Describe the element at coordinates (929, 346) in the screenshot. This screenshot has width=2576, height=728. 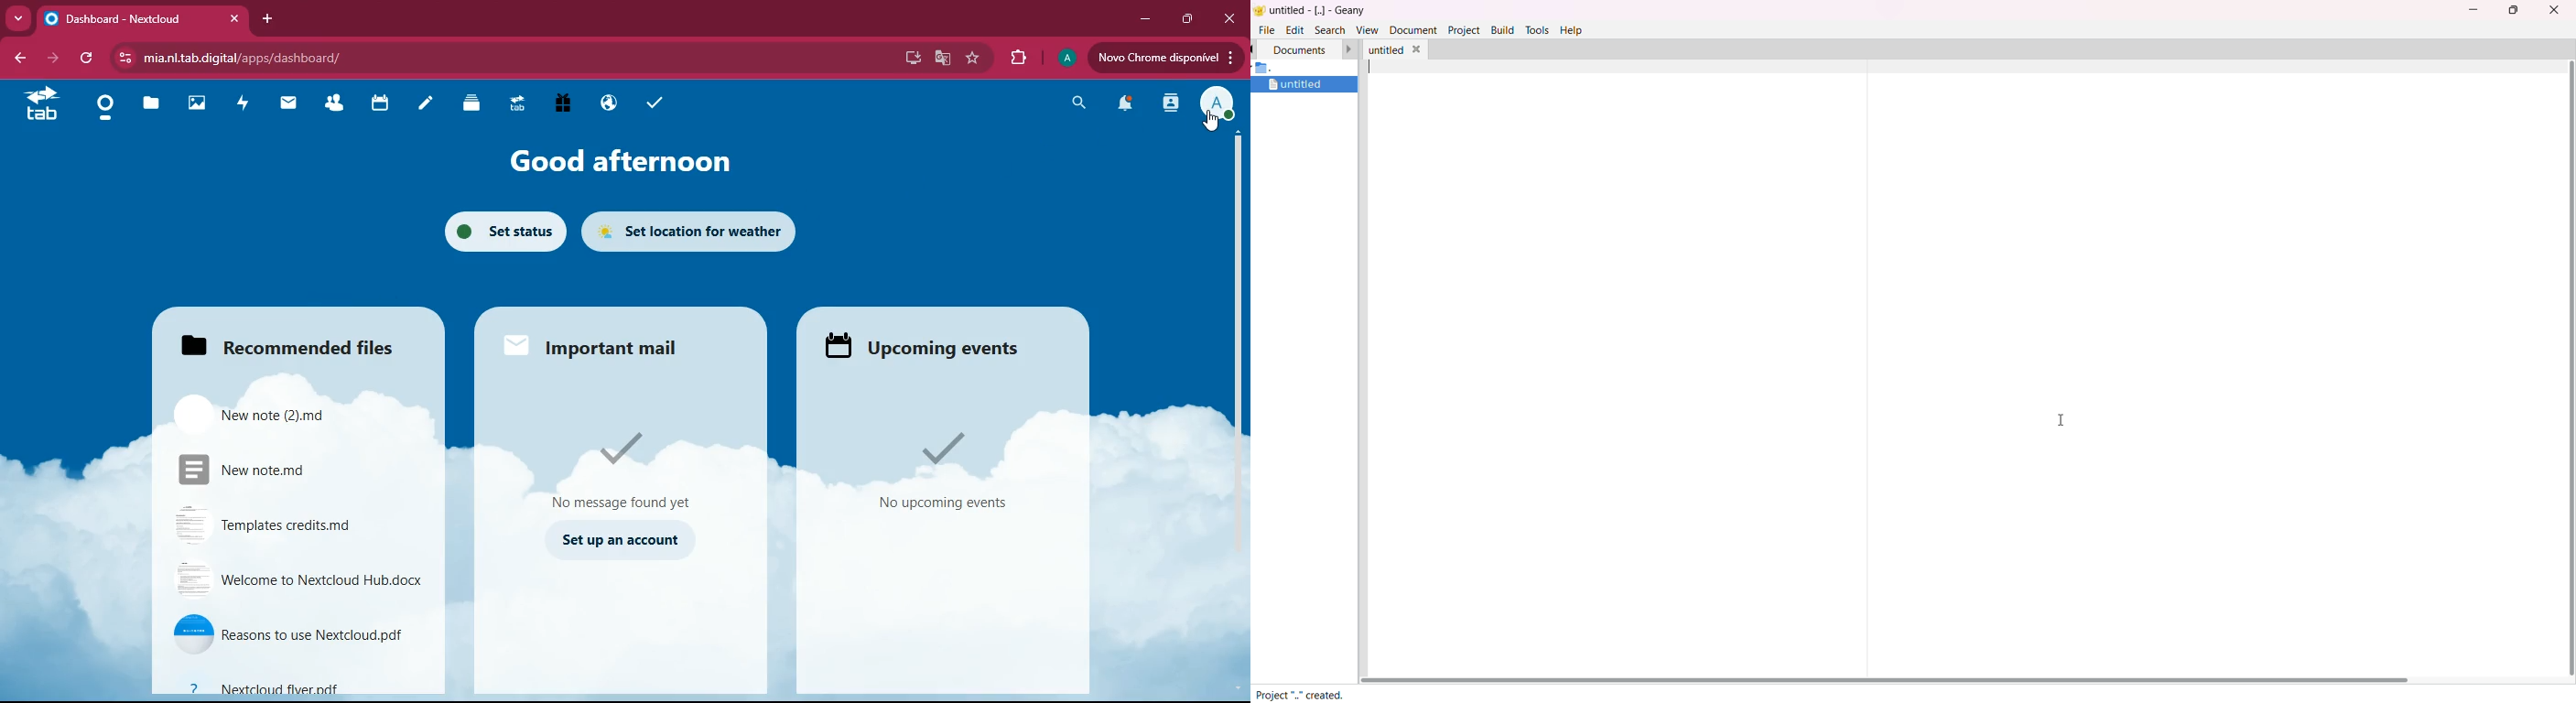
I see `upcoming events` at that location.